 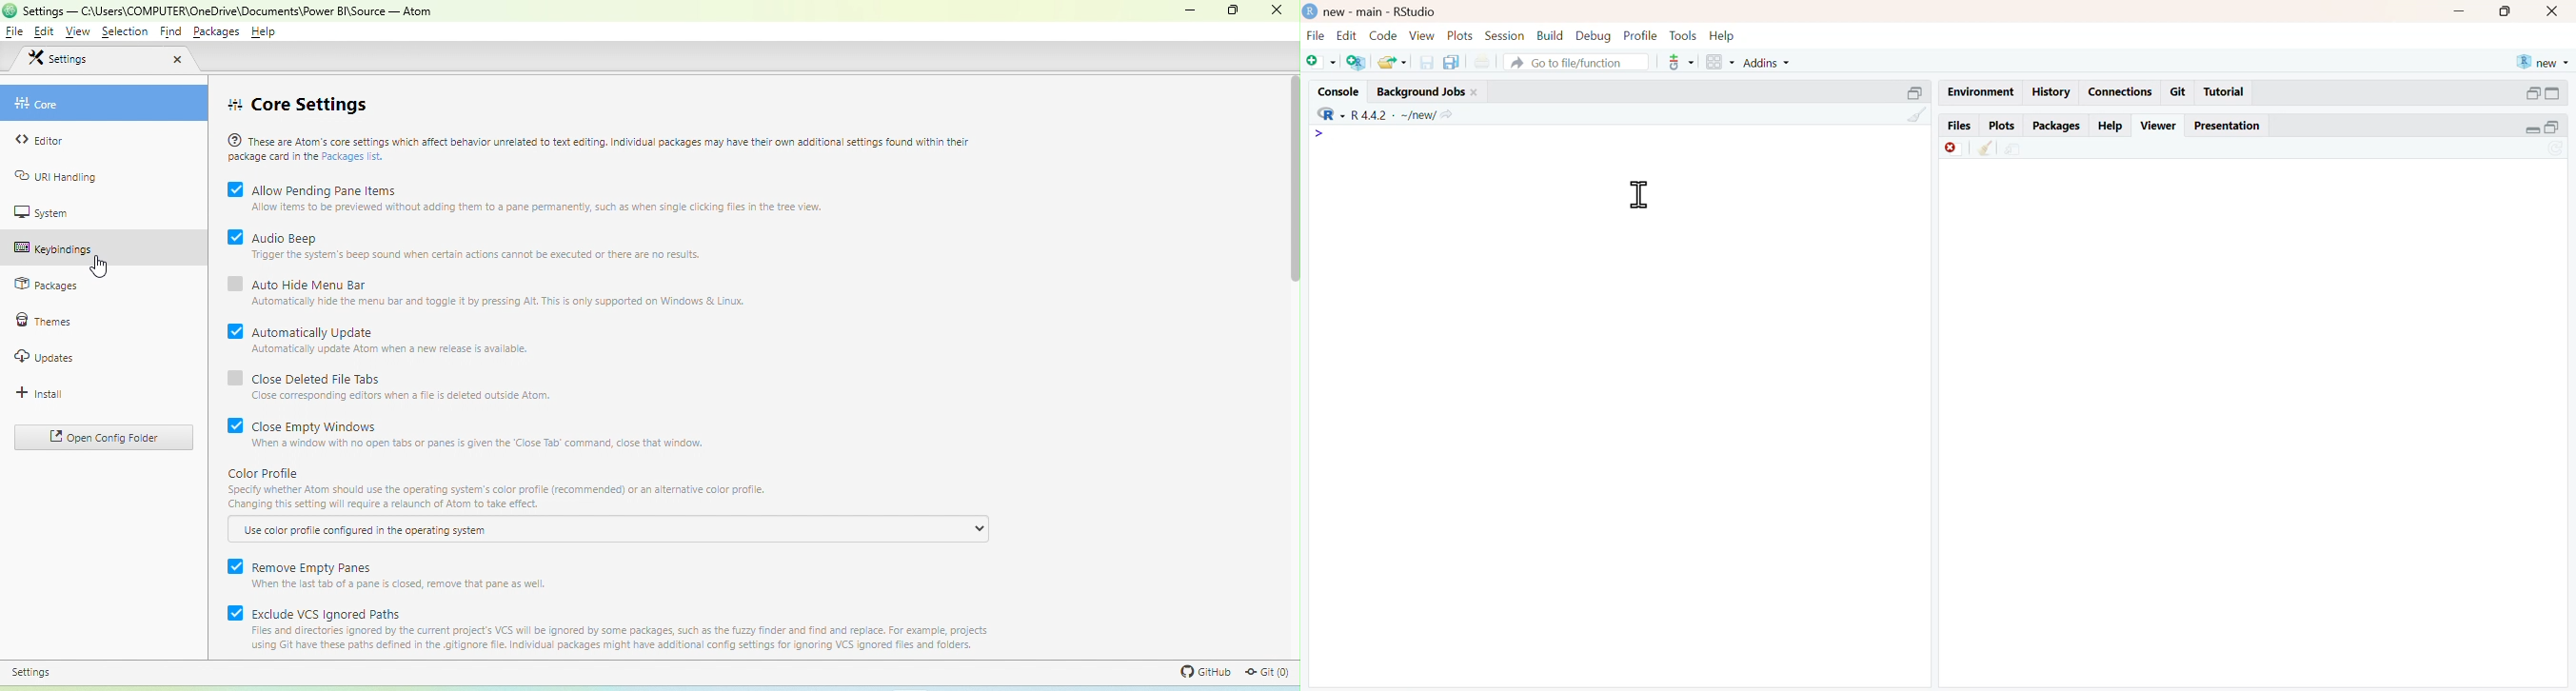 I want to click on ) new - main - RStudio, so click(x=1397, y=11).